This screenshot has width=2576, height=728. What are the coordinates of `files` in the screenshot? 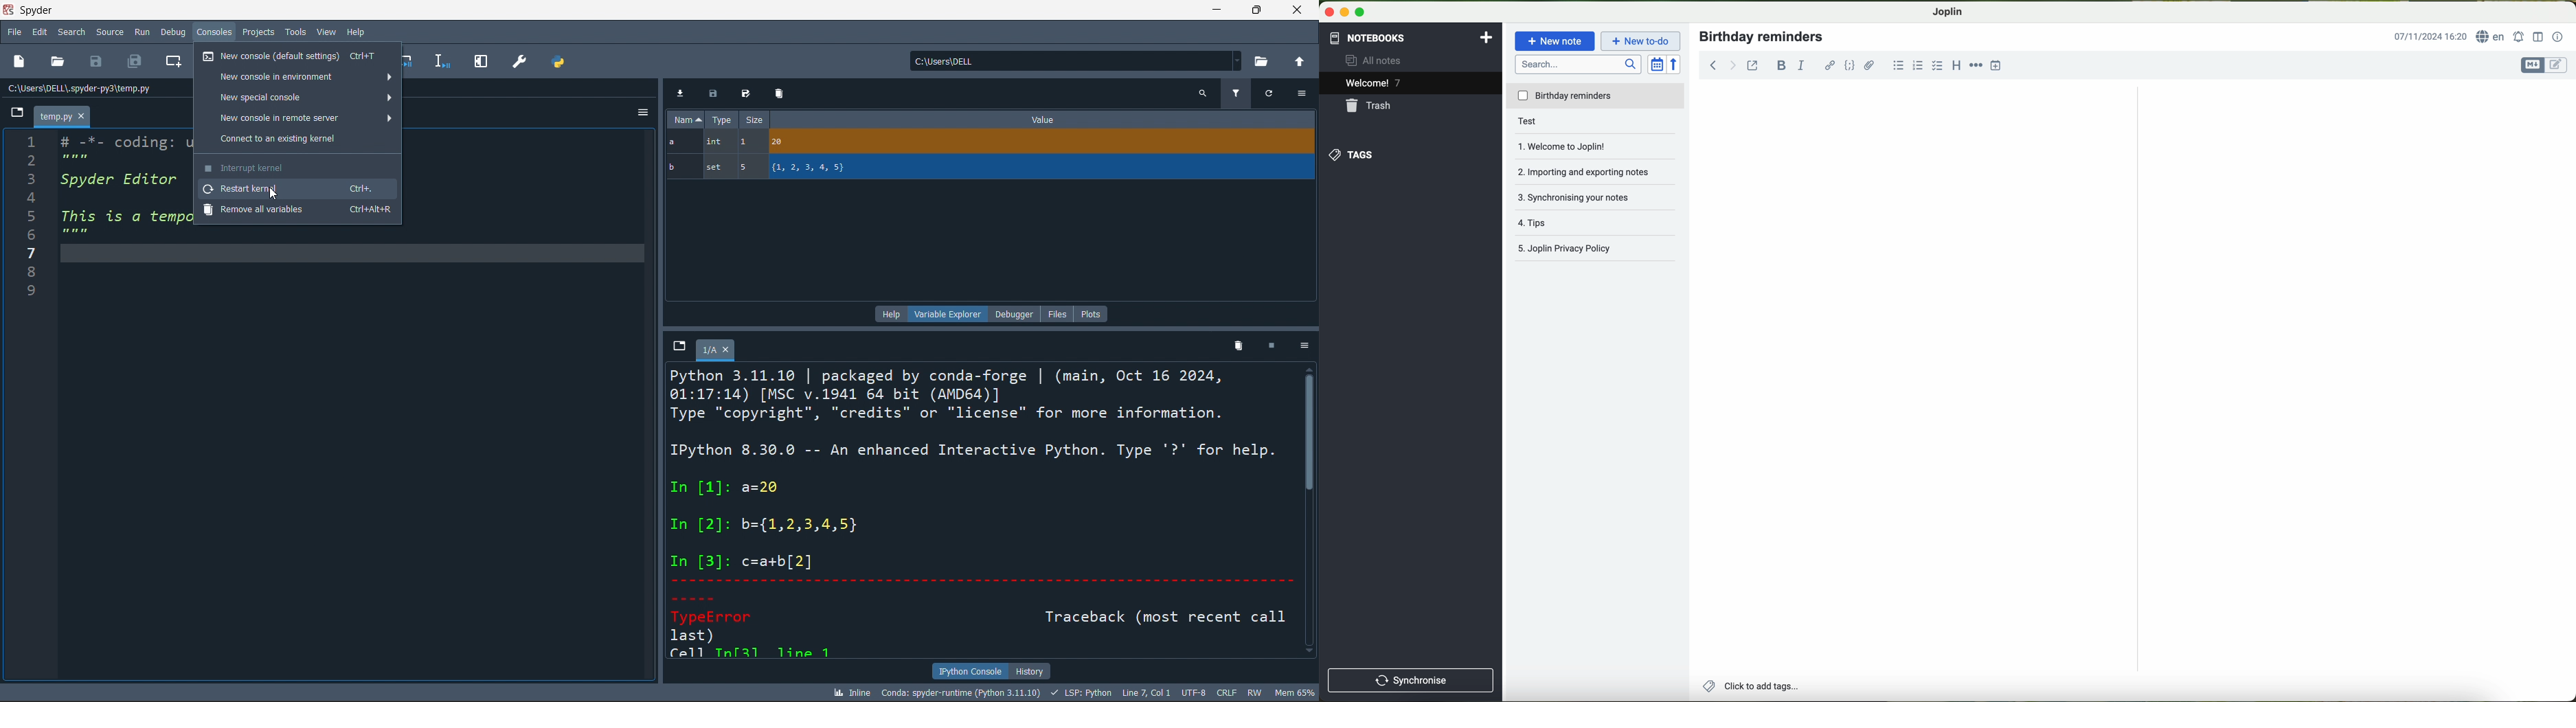 It's located at (1056, 314).